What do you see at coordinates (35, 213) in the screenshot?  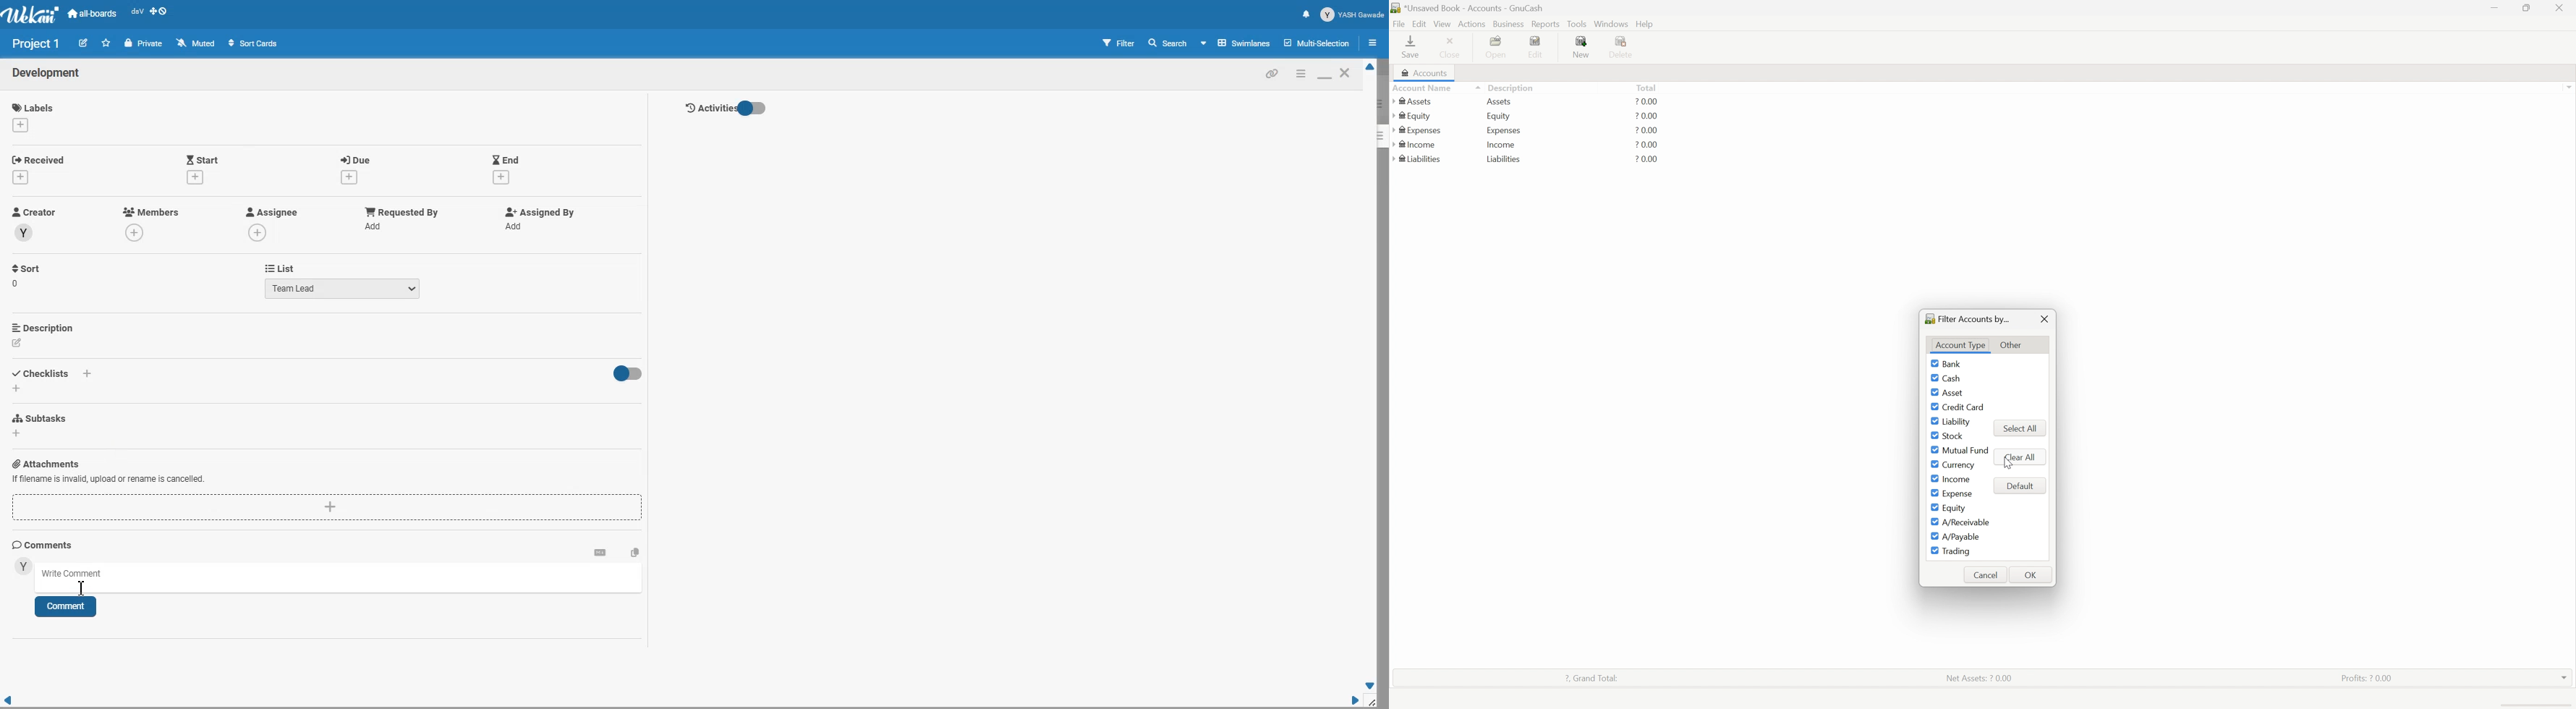 I see `Creator Profile` at bounding box center [35, 213].